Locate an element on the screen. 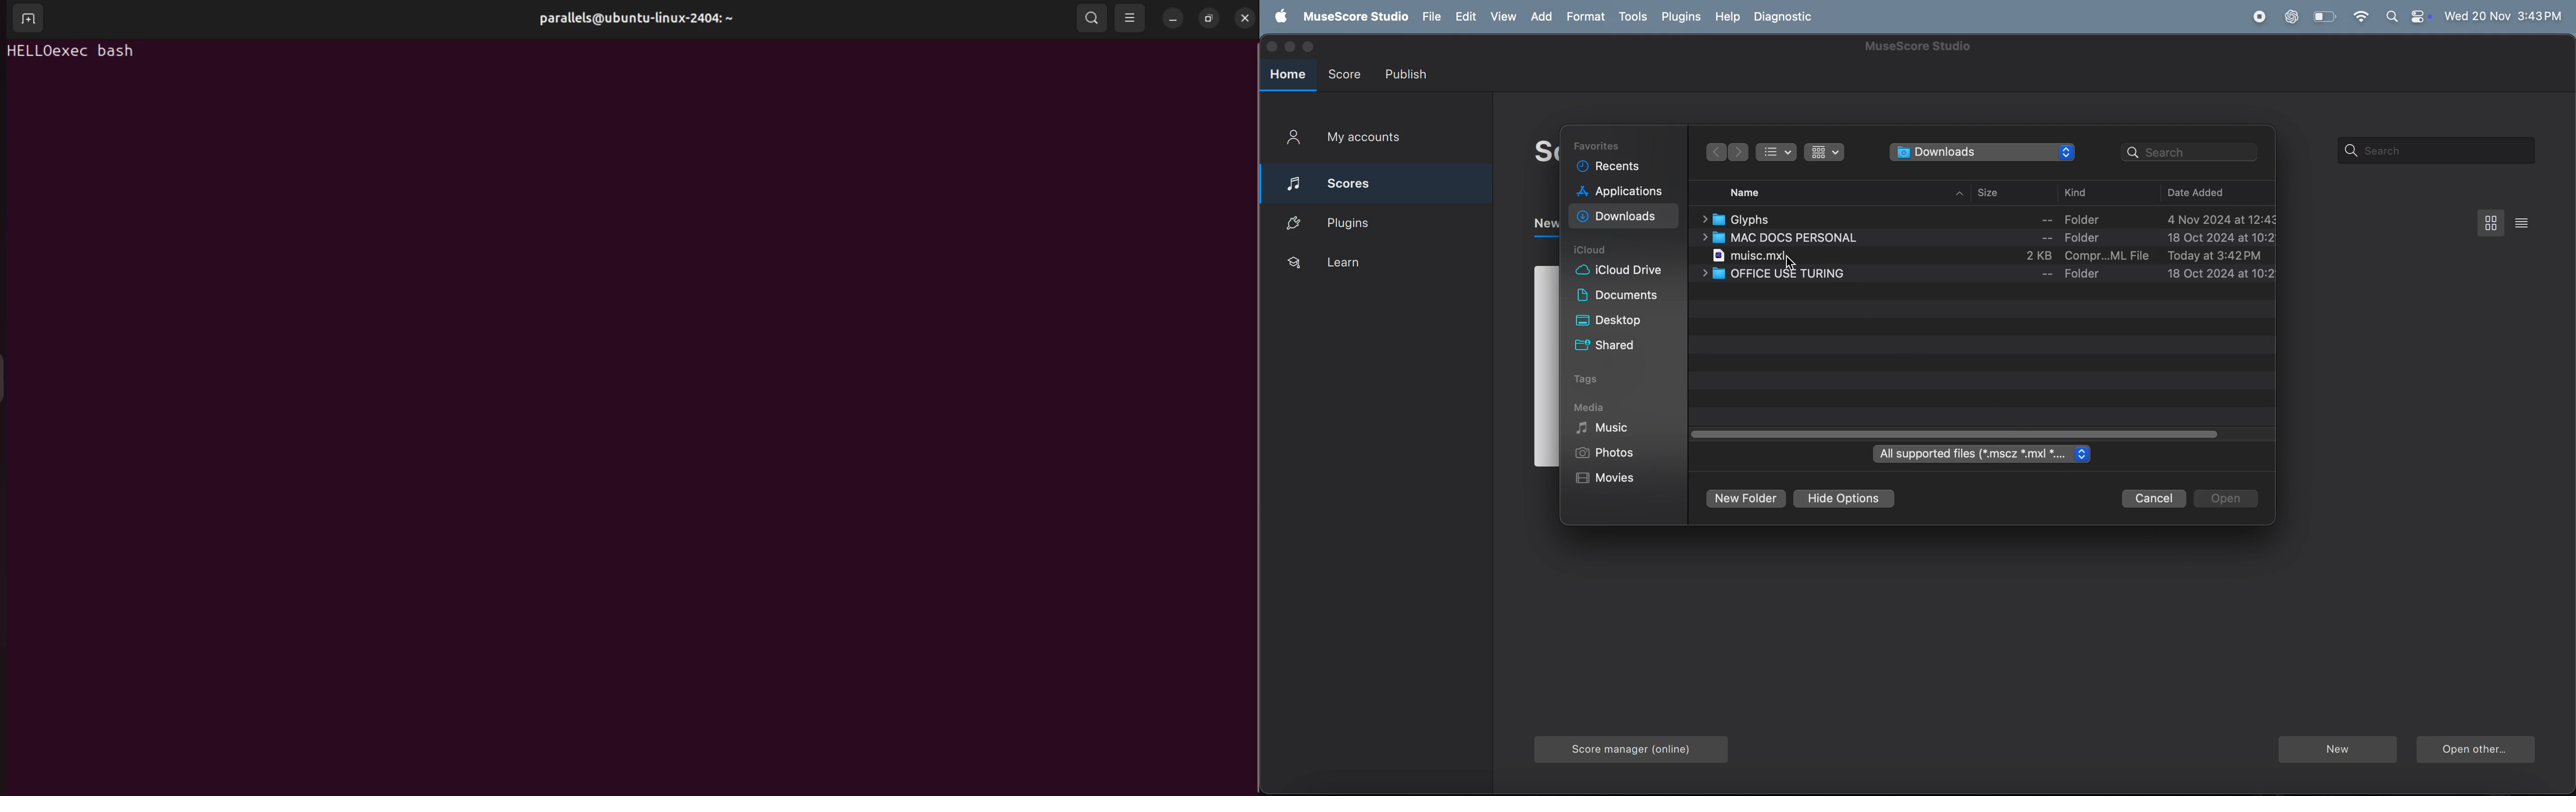  file is located at coordinates (1431, 15).